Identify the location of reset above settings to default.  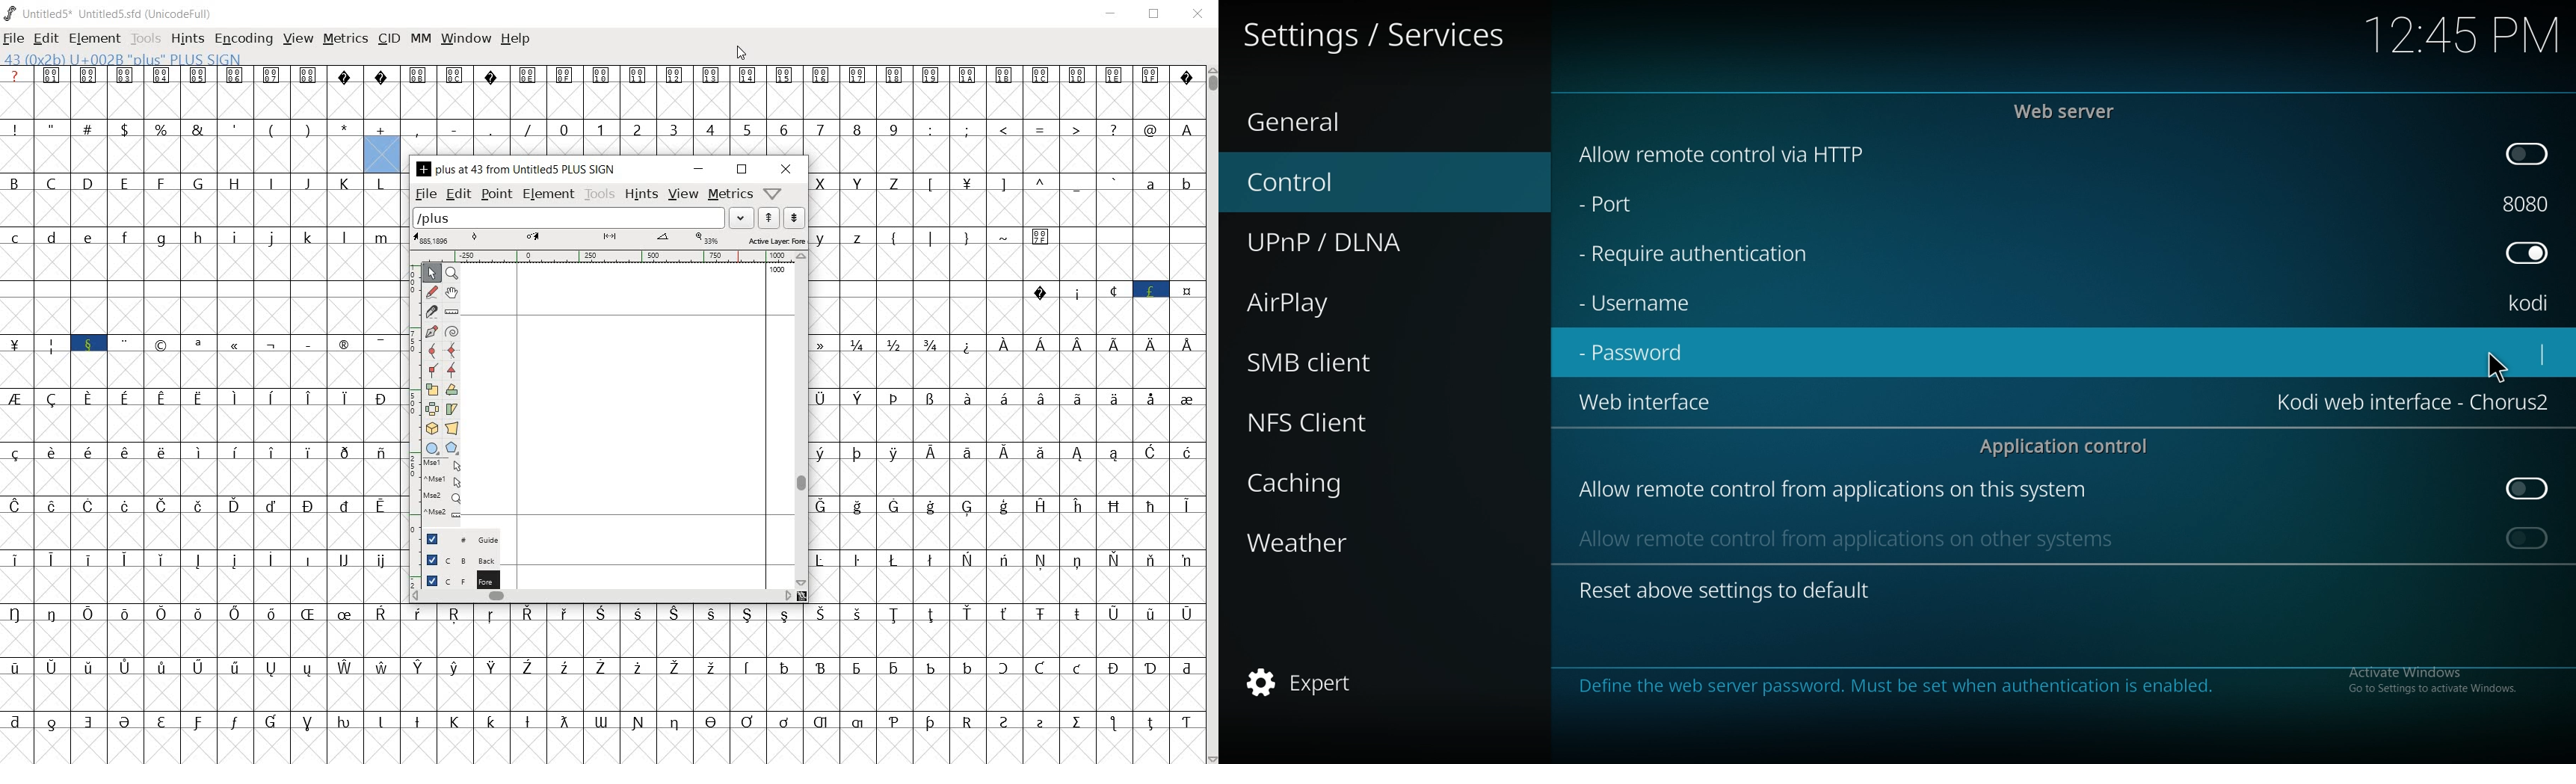
(1724, 589).